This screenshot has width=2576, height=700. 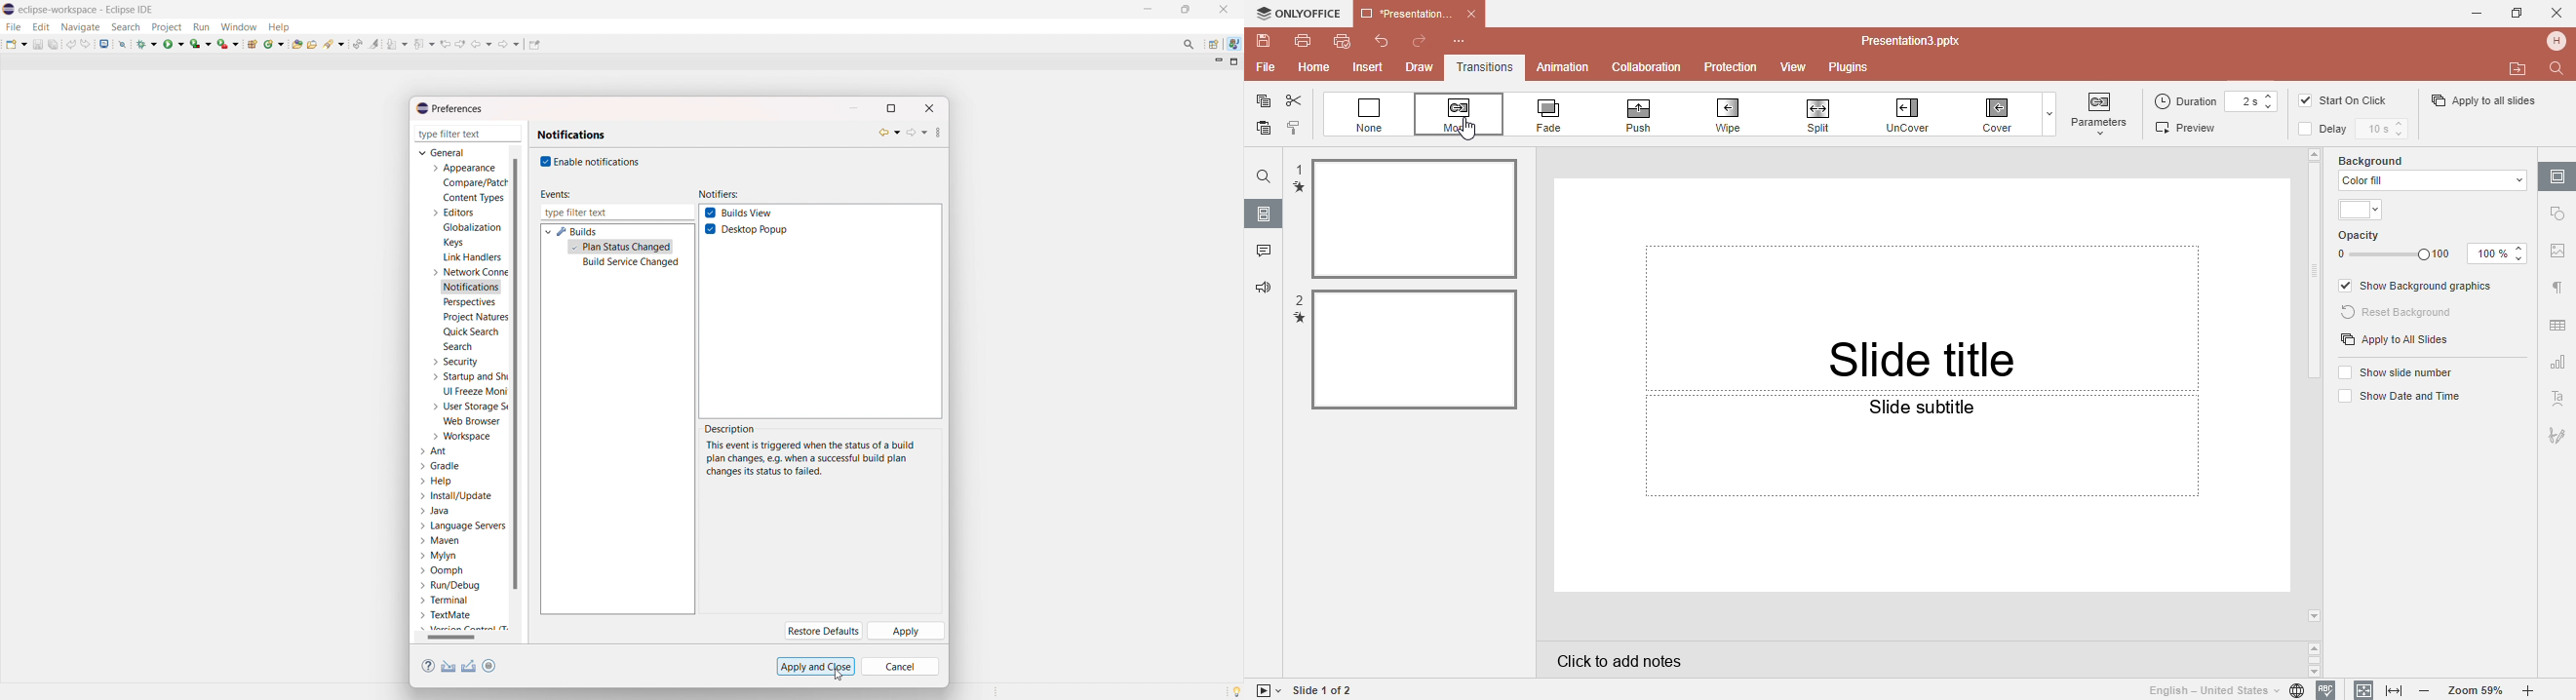 What do you see at coordinates (1462, 115) in the screenshot?
I see `Morph` at bounding box center [1462, 115].